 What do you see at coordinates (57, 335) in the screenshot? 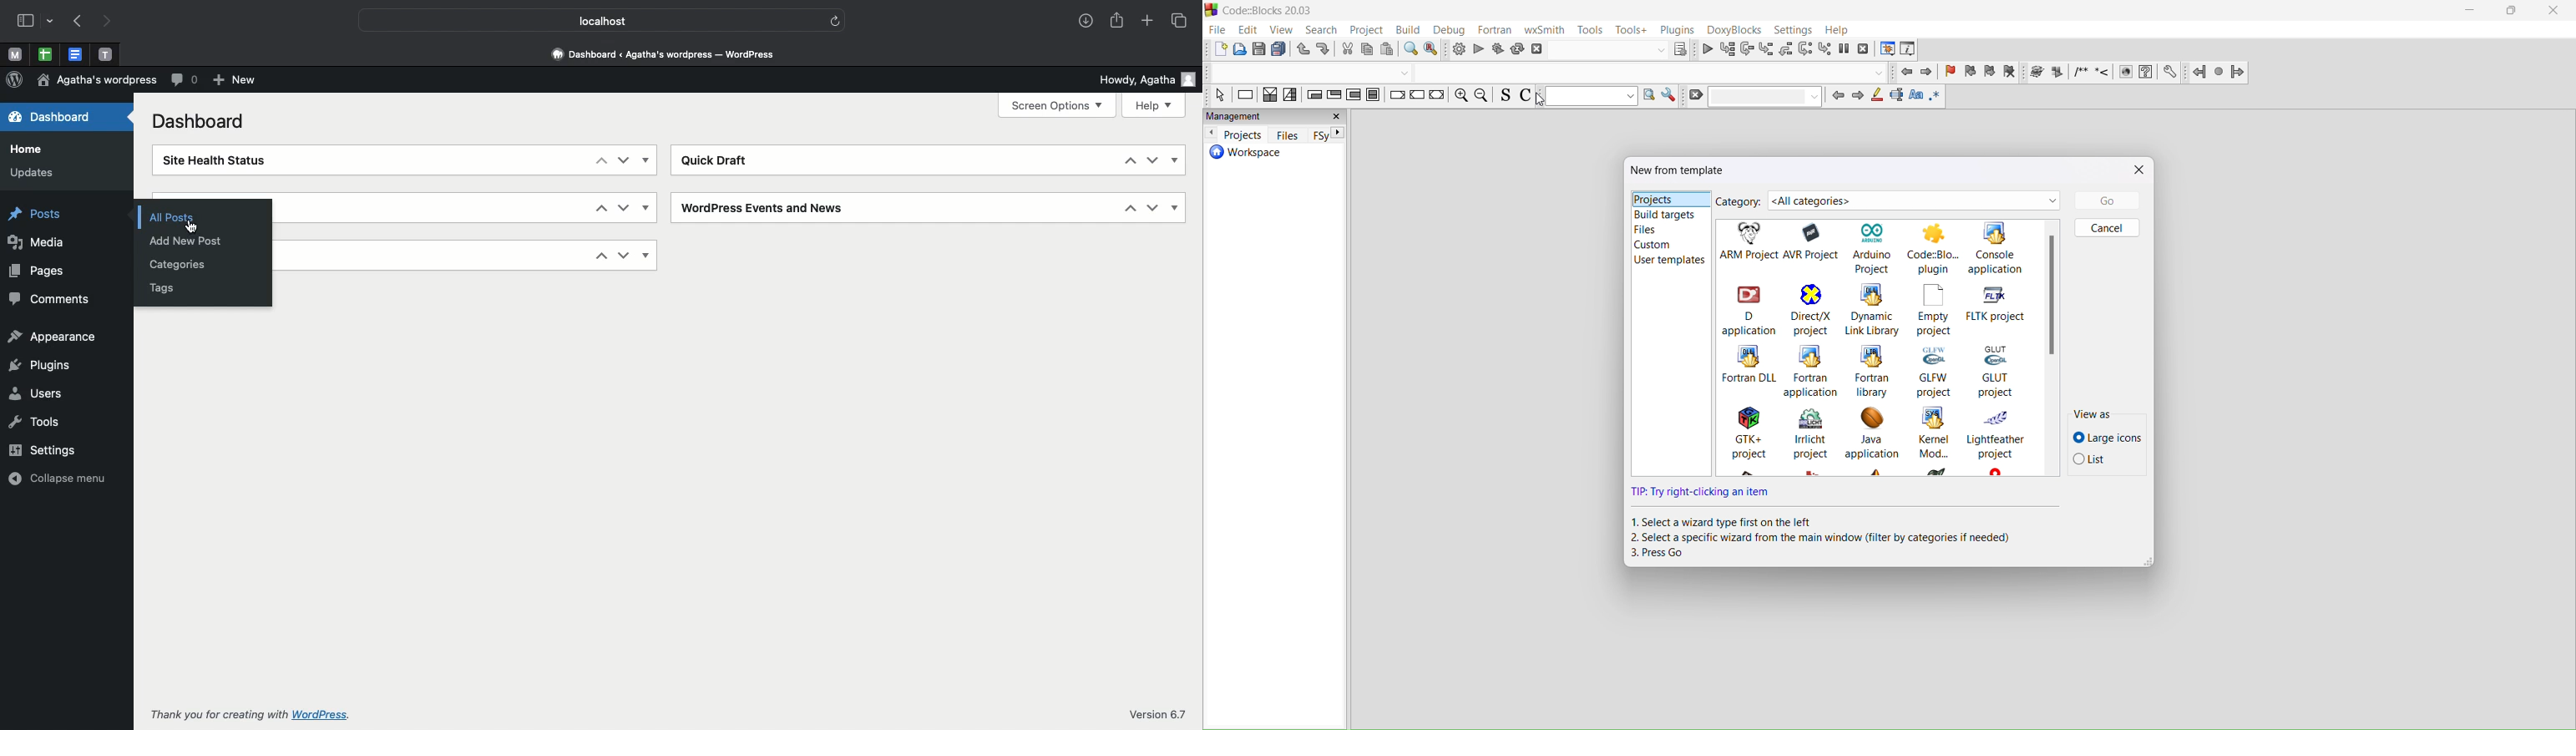
I see `Appearance` at bounding box center [57, 335].